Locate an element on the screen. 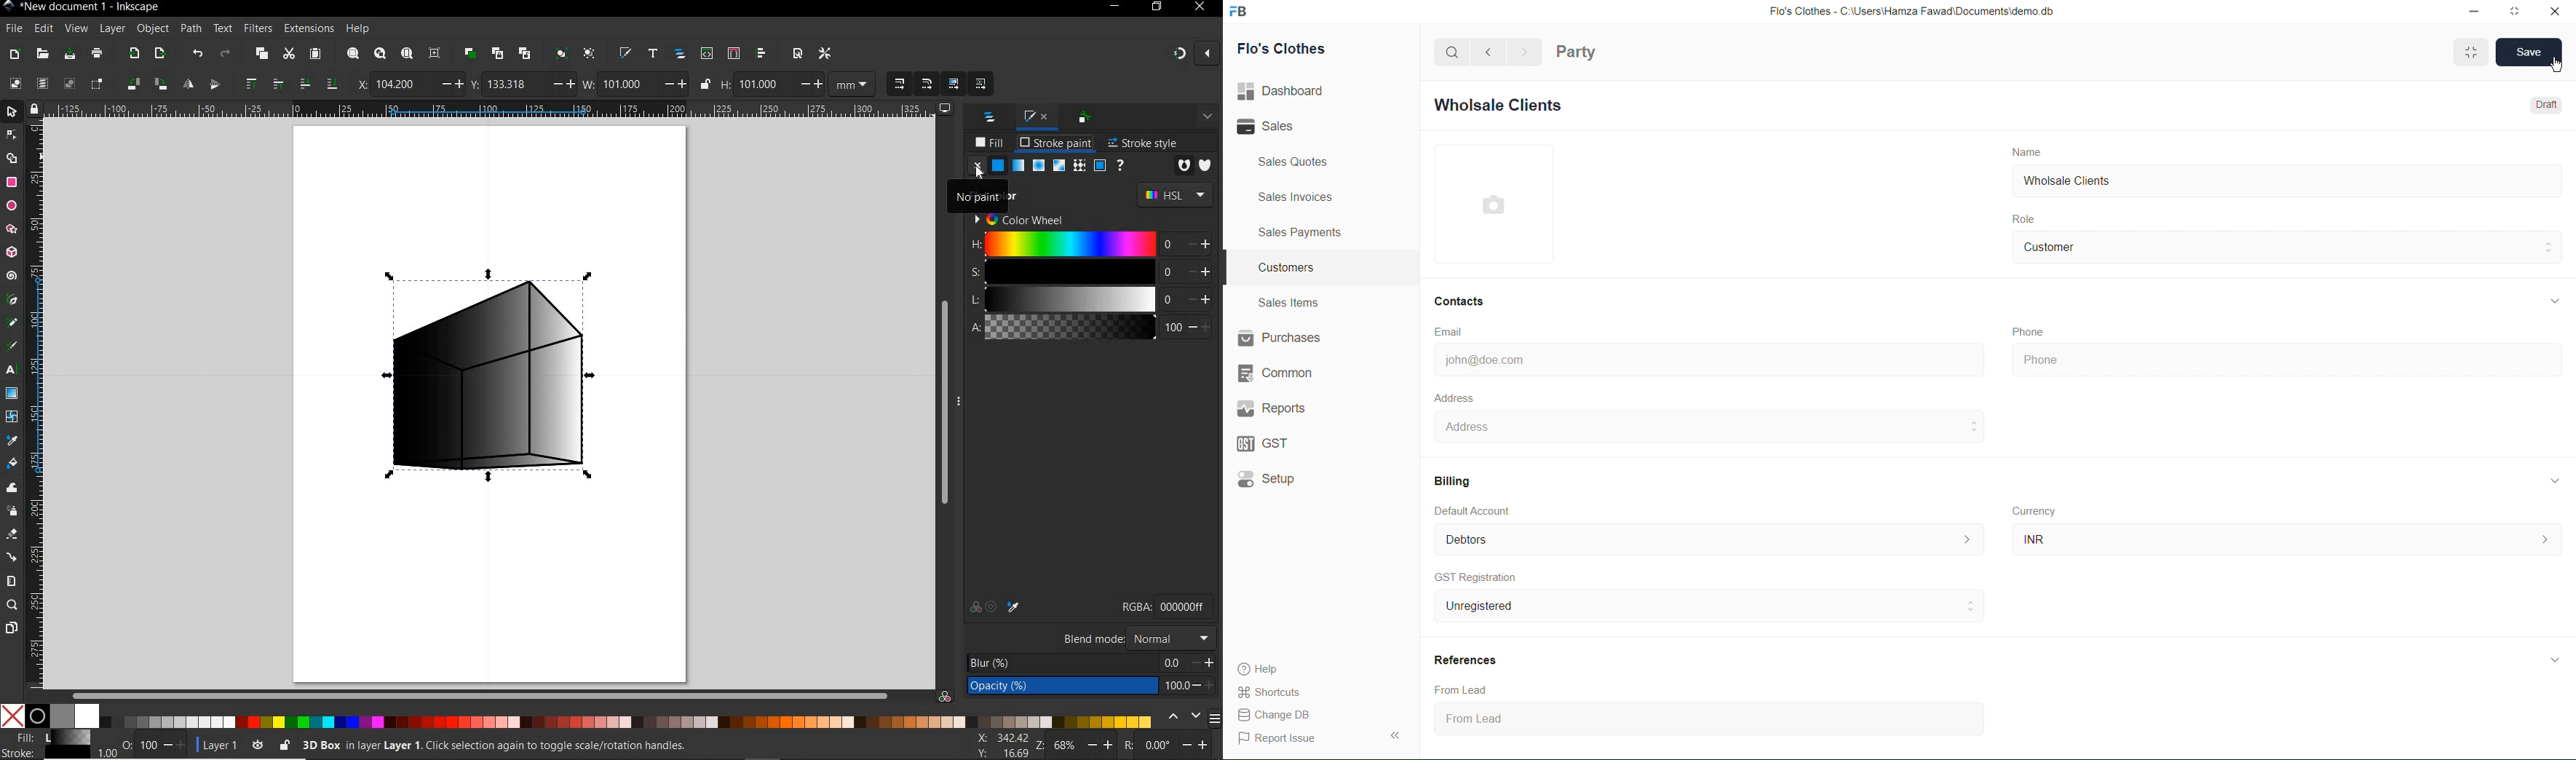 The height and width of the screenshot is (784, 2576). From Lead is located at coordinates (1465, 688).